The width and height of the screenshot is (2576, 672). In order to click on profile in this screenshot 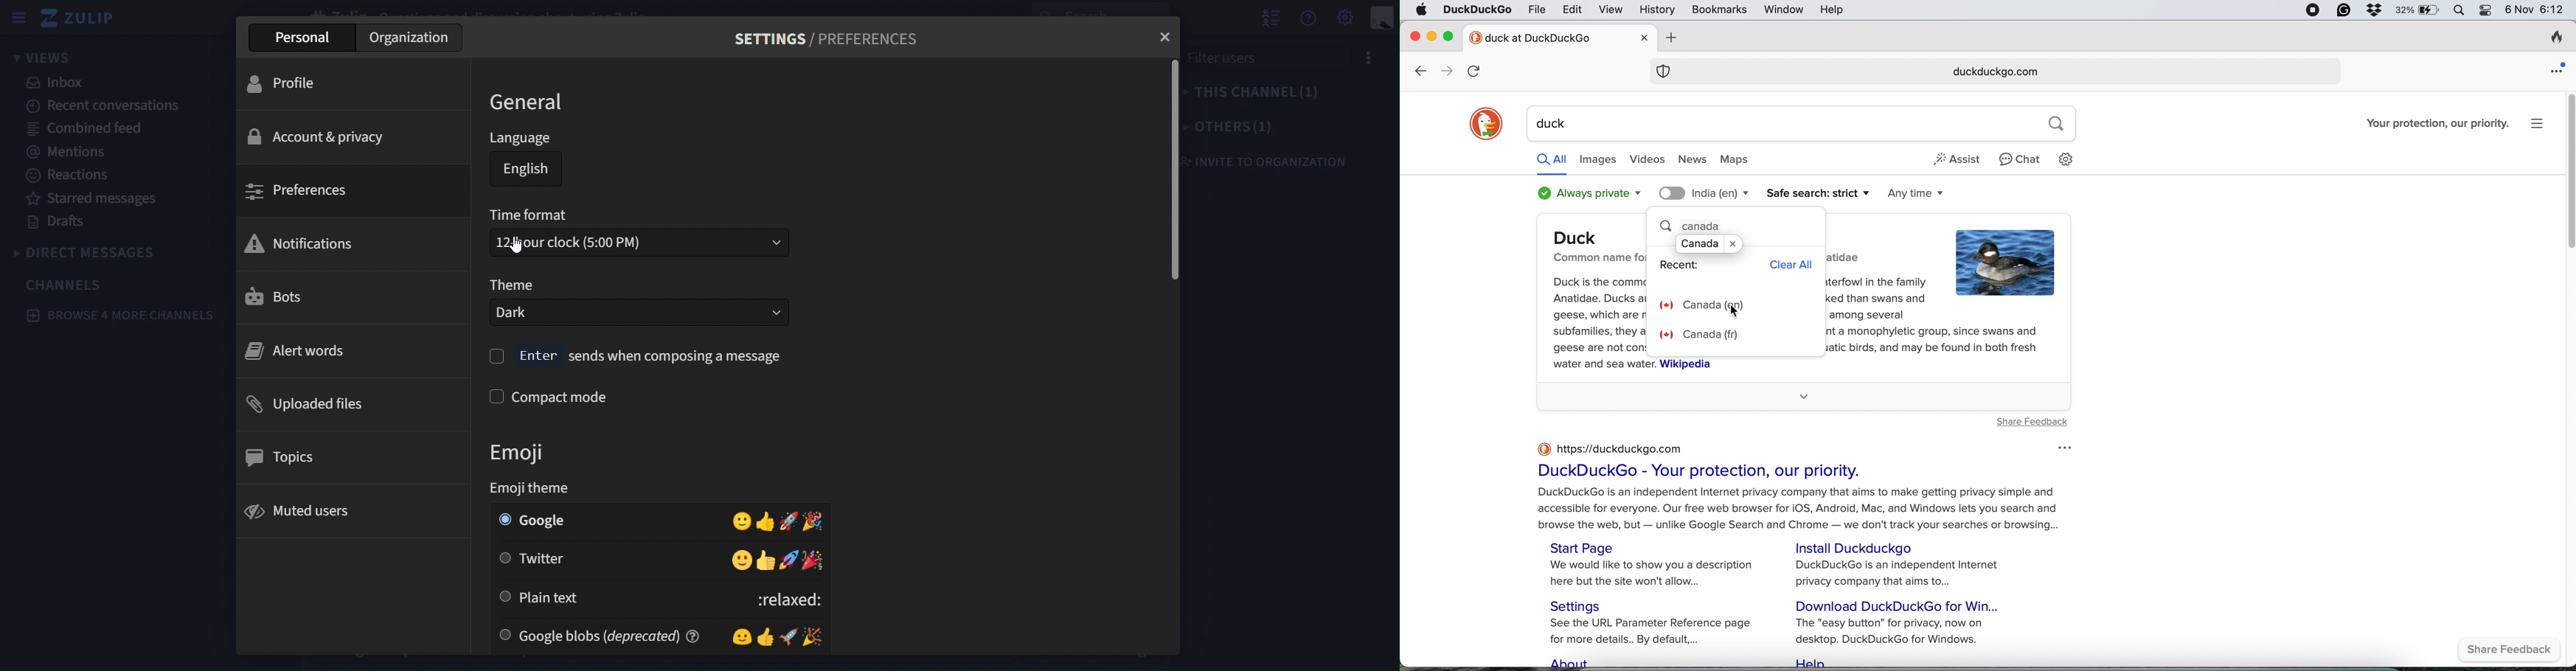, I will do `click(341, 83)`.